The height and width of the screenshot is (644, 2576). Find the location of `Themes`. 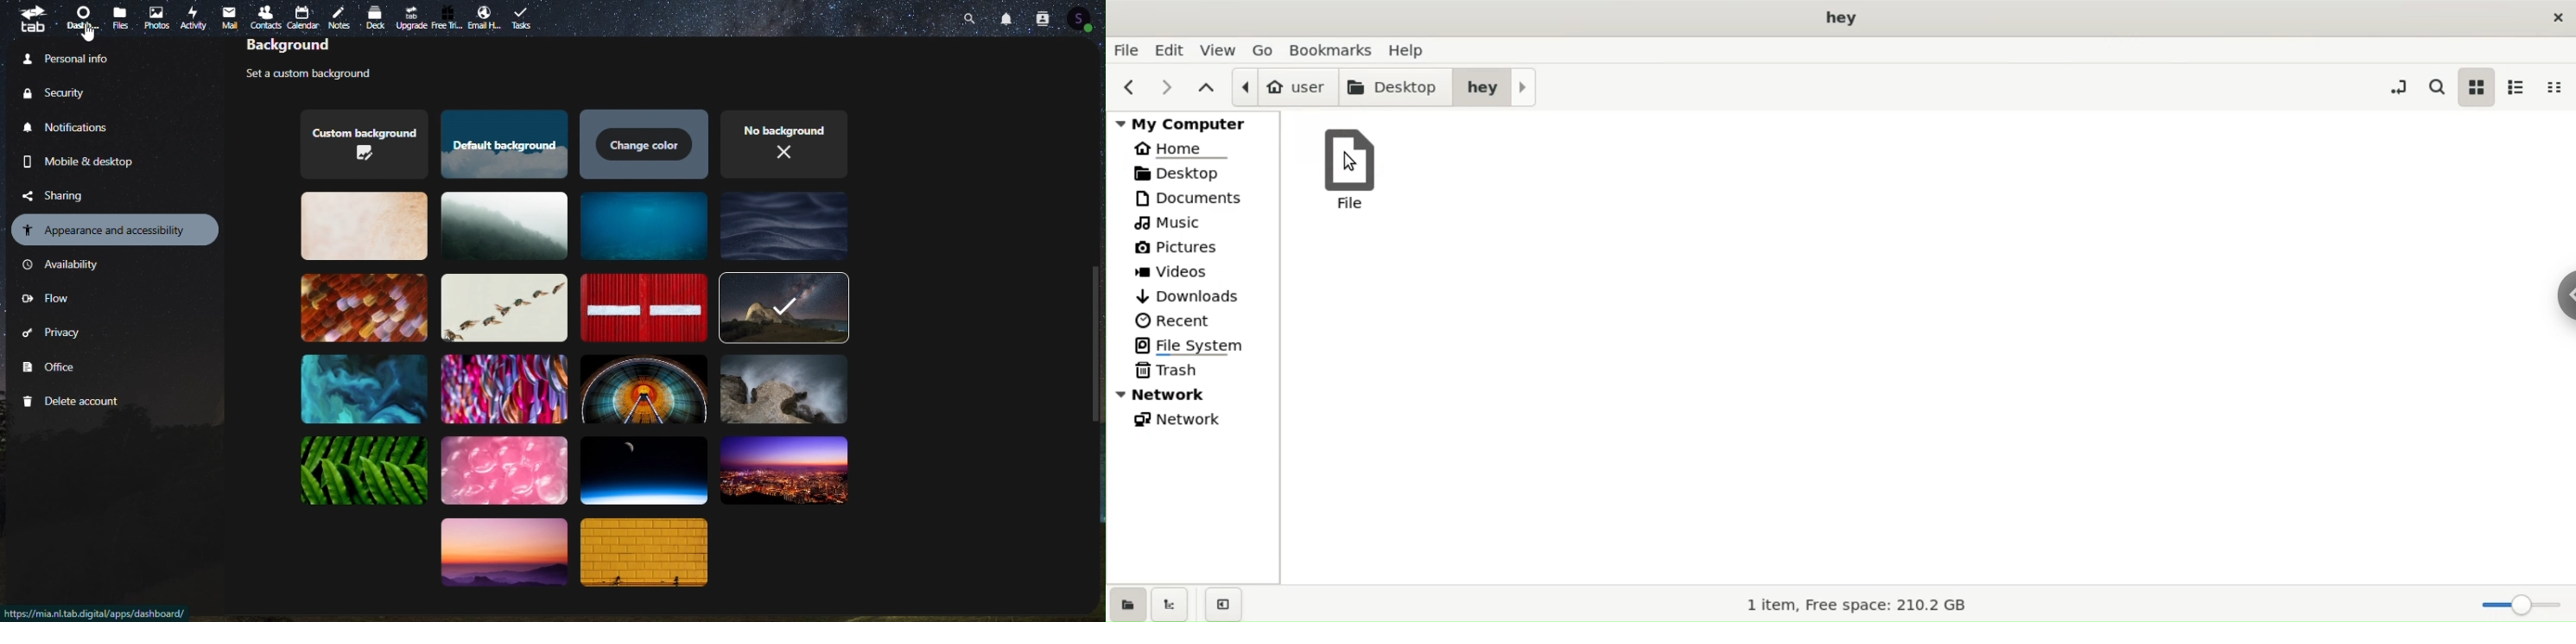

Themes is located at coordinates (784, 307).